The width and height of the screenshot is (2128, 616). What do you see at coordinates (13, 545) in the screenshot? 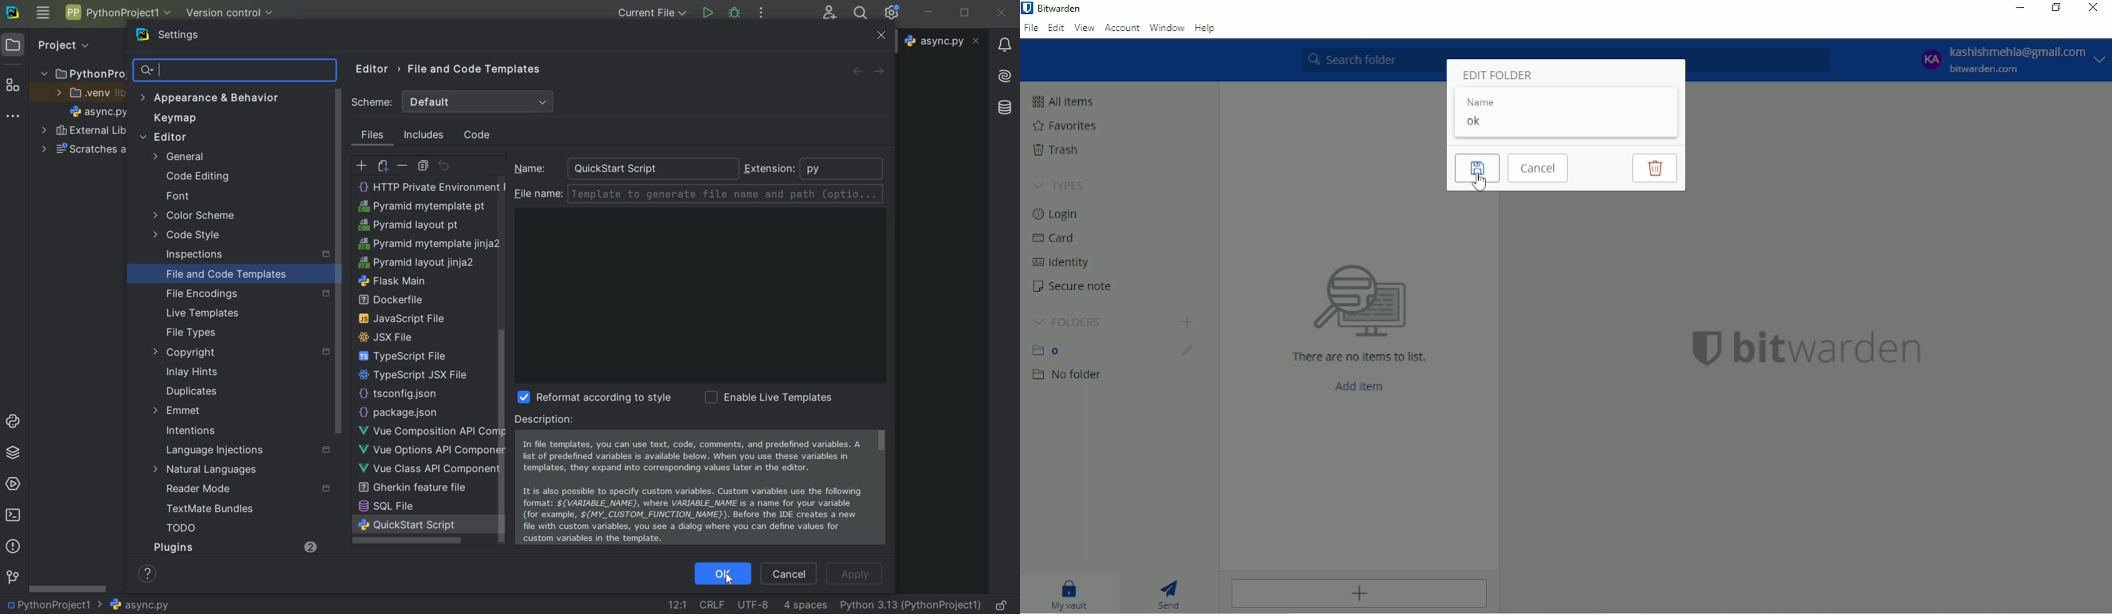
I see `problems` at bounding box center [13, 545].